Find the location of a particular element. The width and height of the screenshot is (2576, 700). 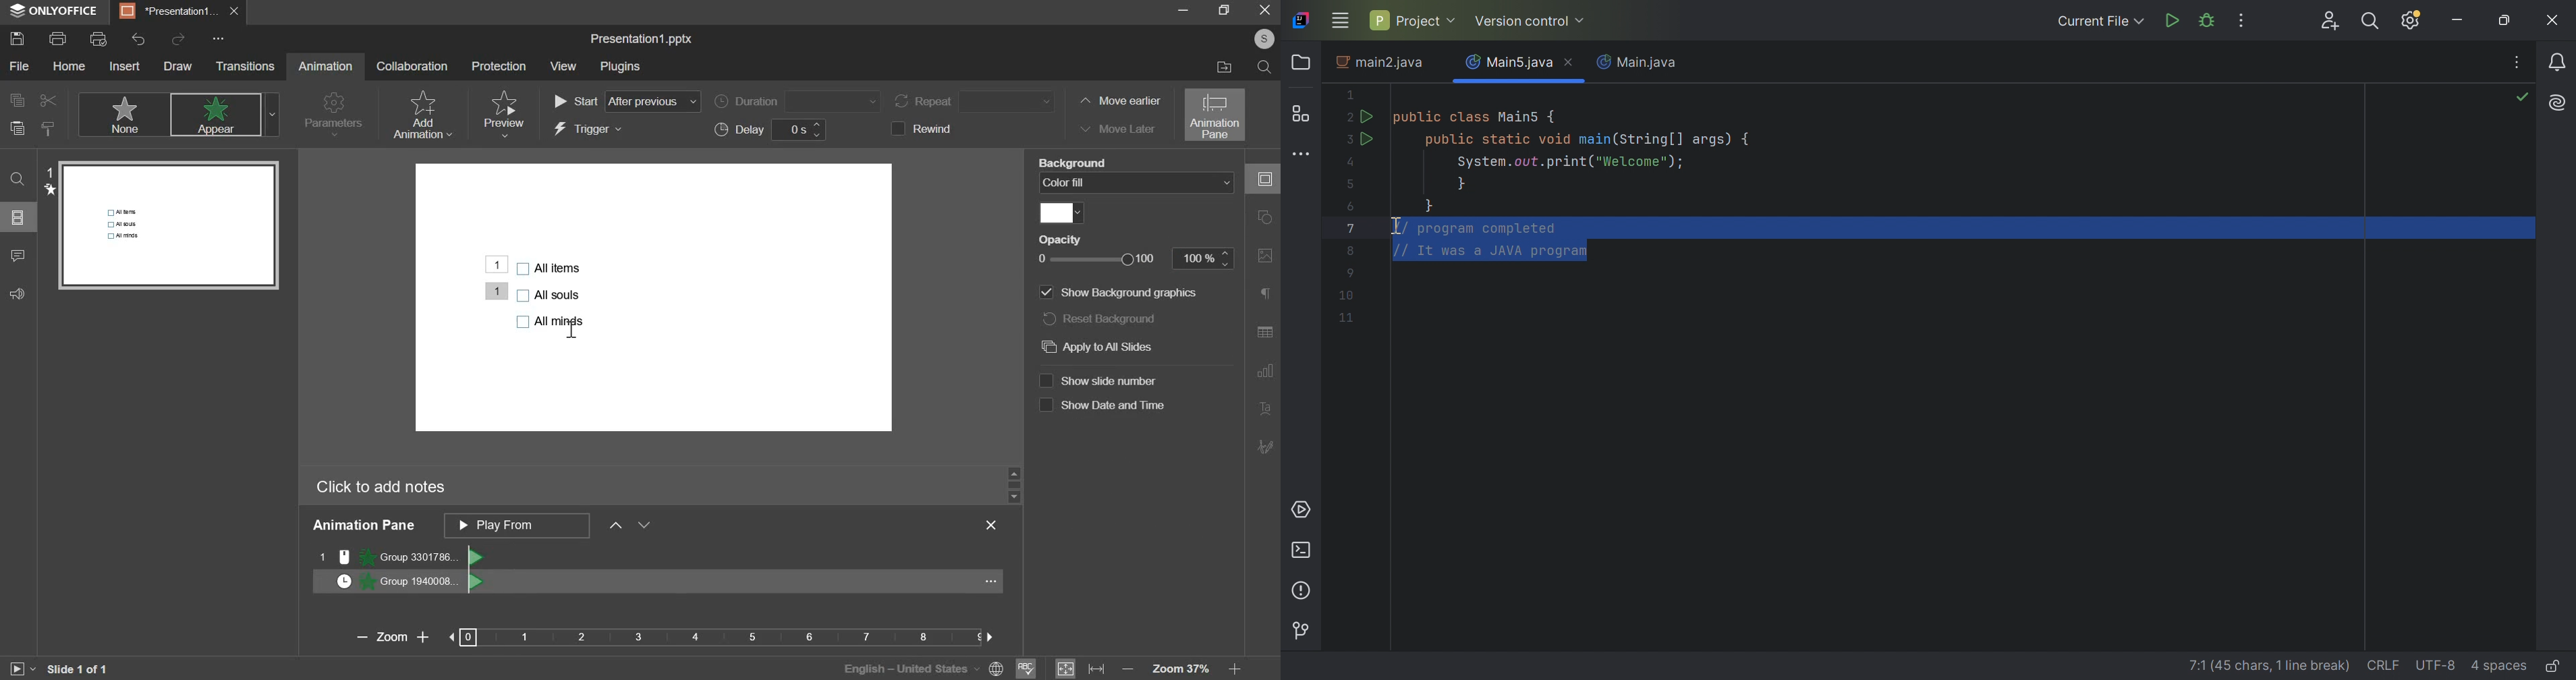

fill color is located at coordinates (1061, 214).